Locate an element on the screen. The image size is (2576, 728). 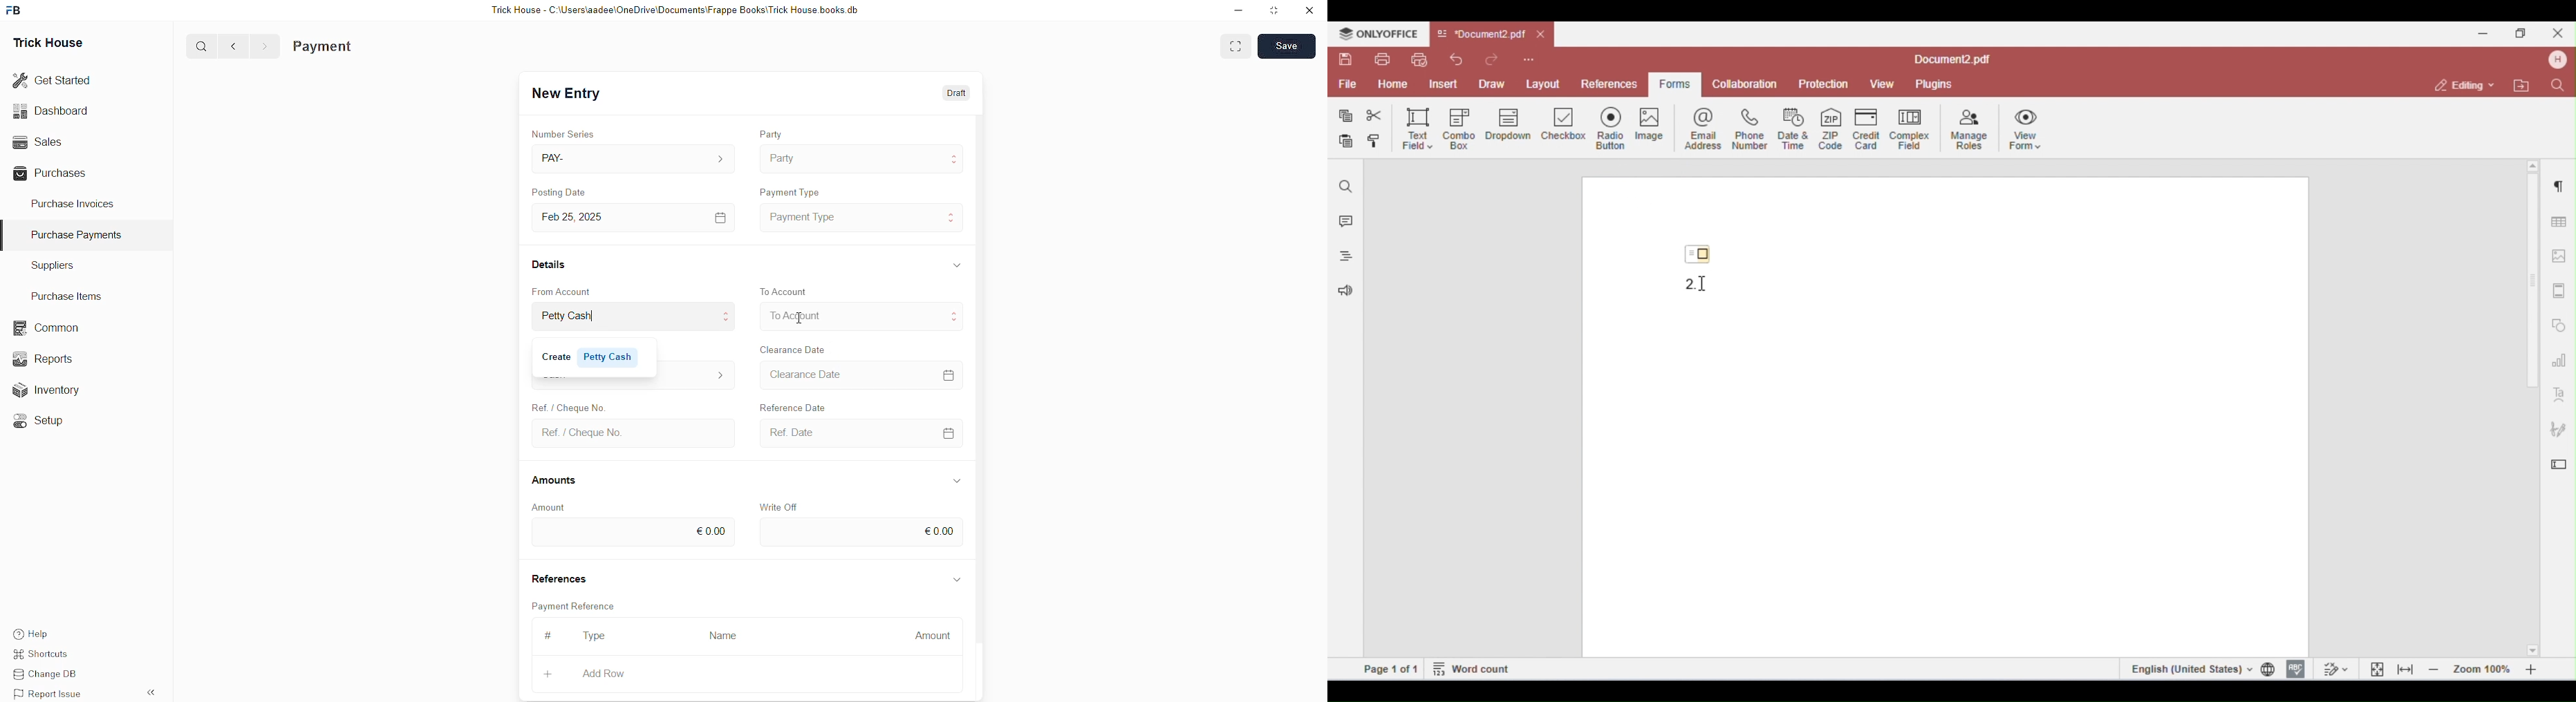
# is located at coordinates (546, 635).